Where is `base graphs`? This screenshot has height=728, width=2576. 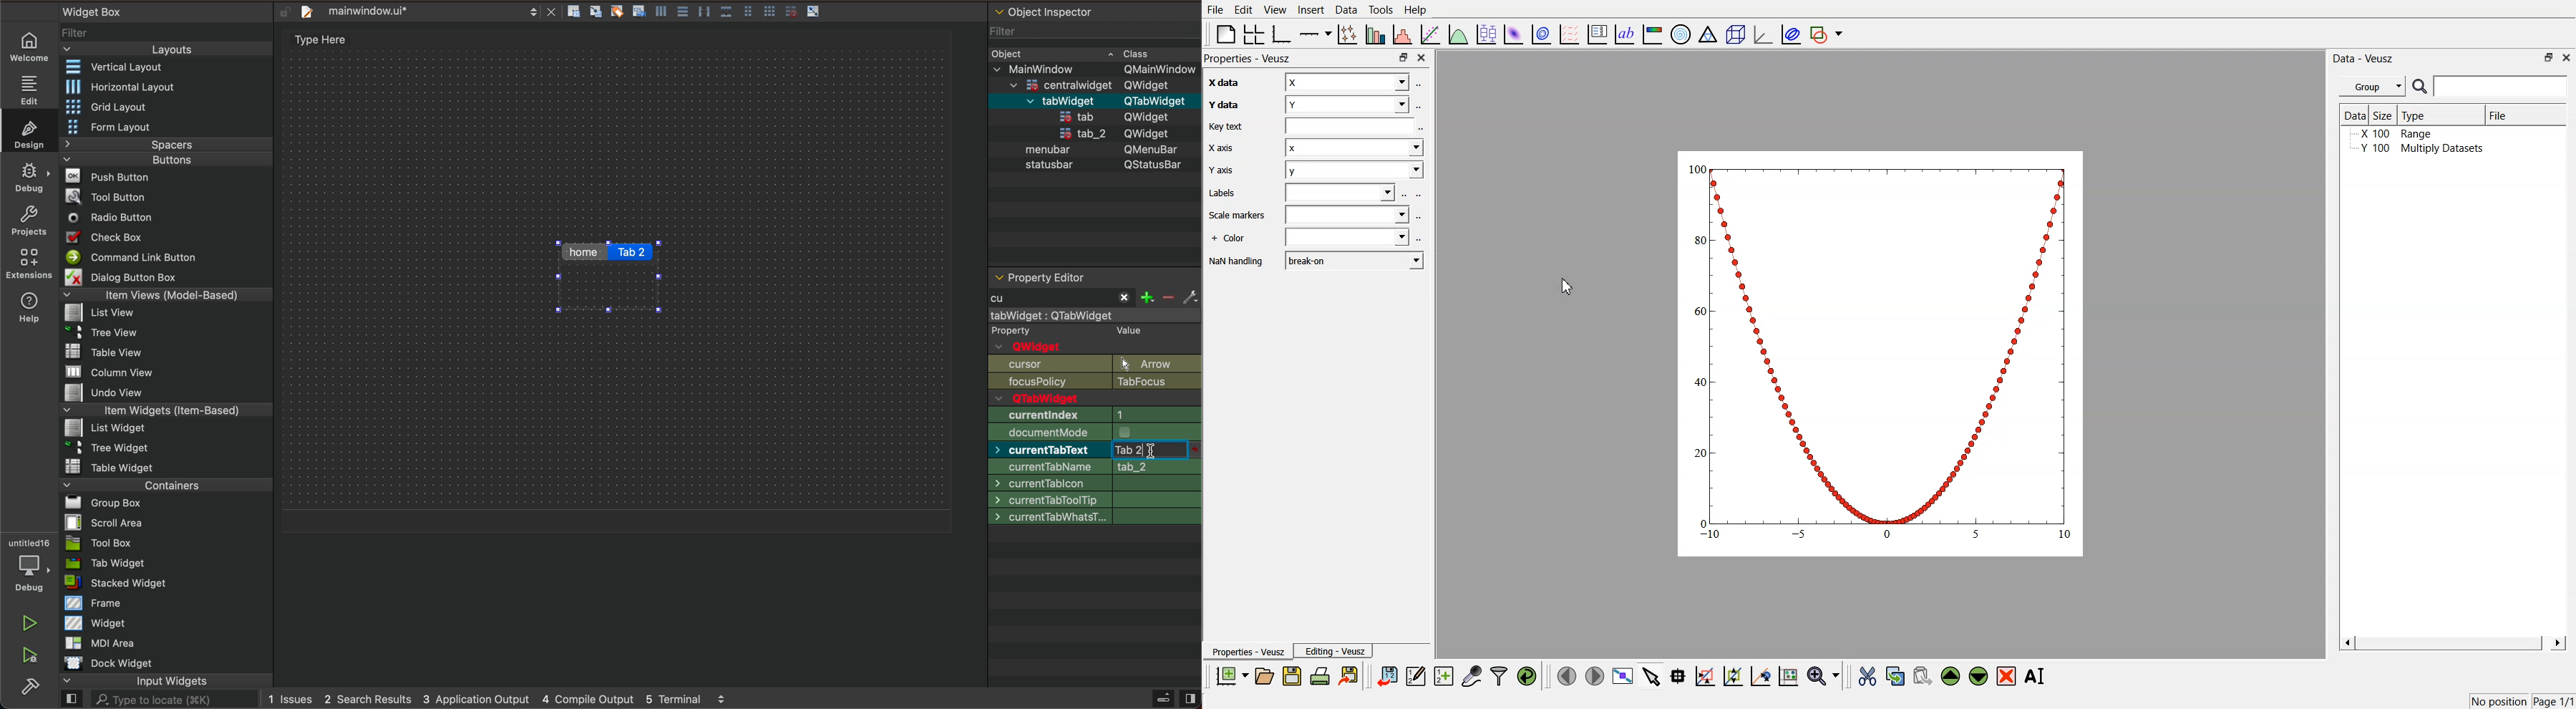 base graphs is located at coordinates (1283, 34).